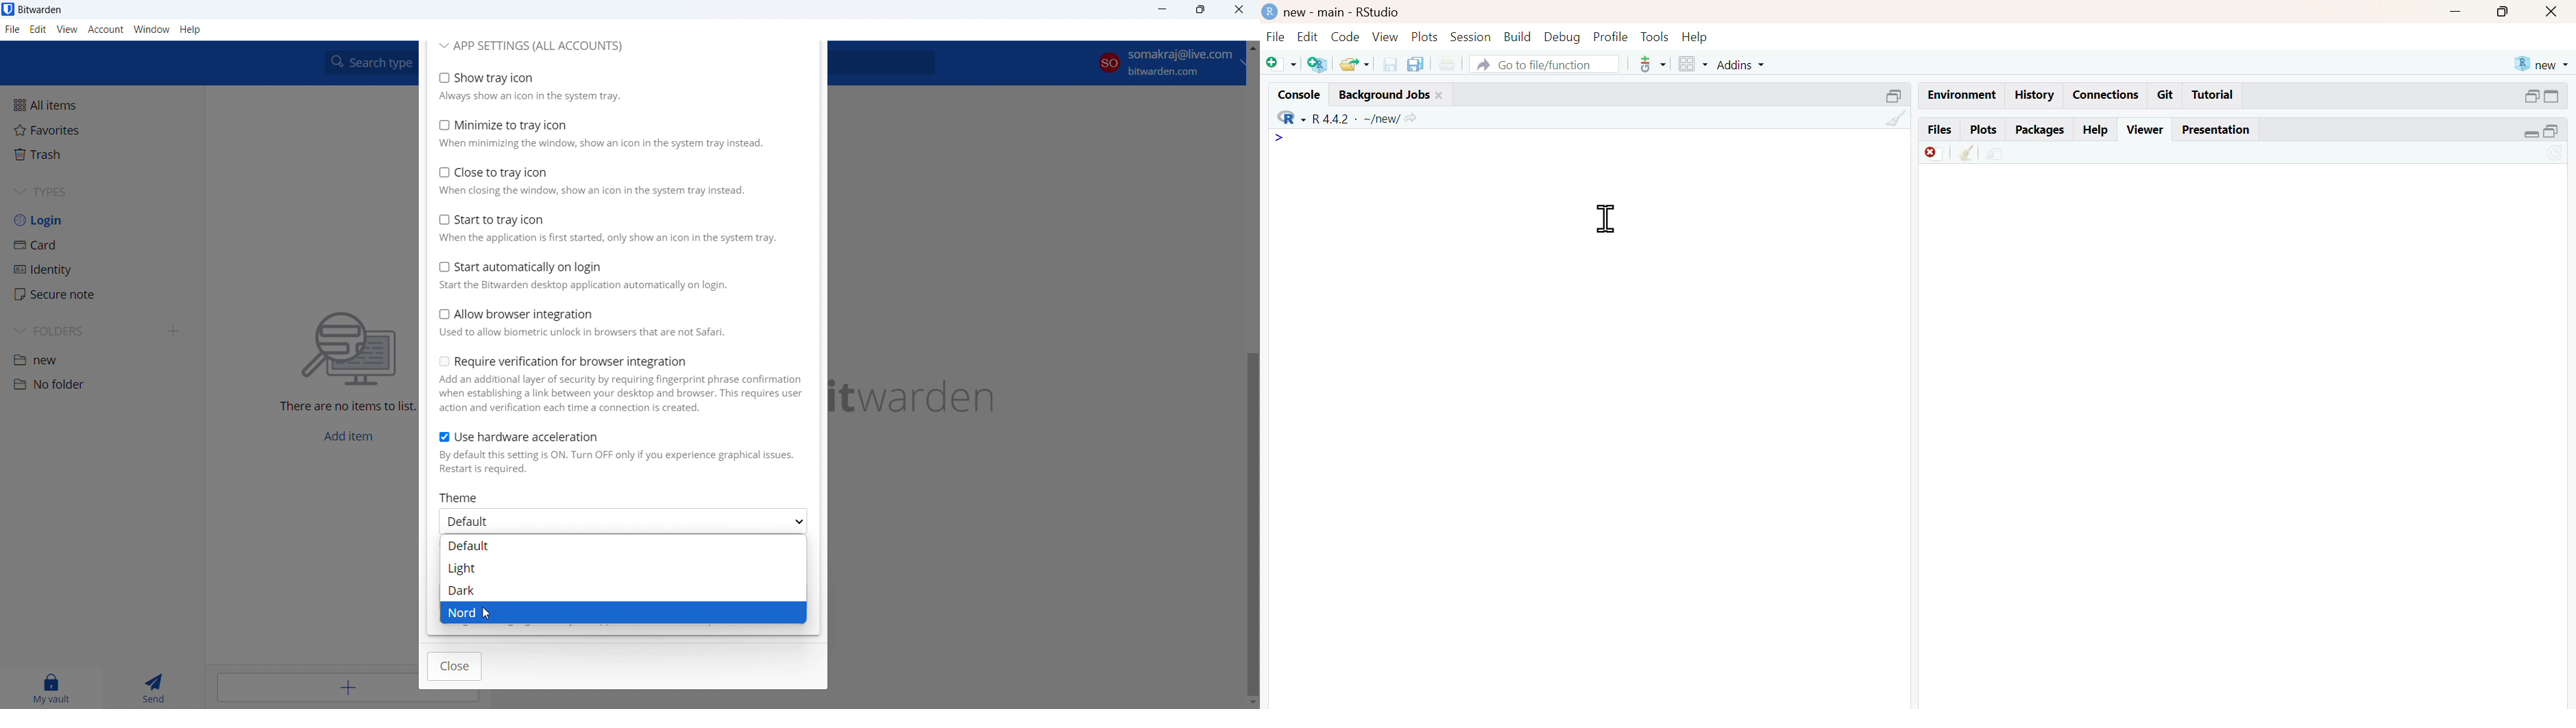 This screenshot has width=2576, height=728. I want to click on tutorial, so click(2214, 95).